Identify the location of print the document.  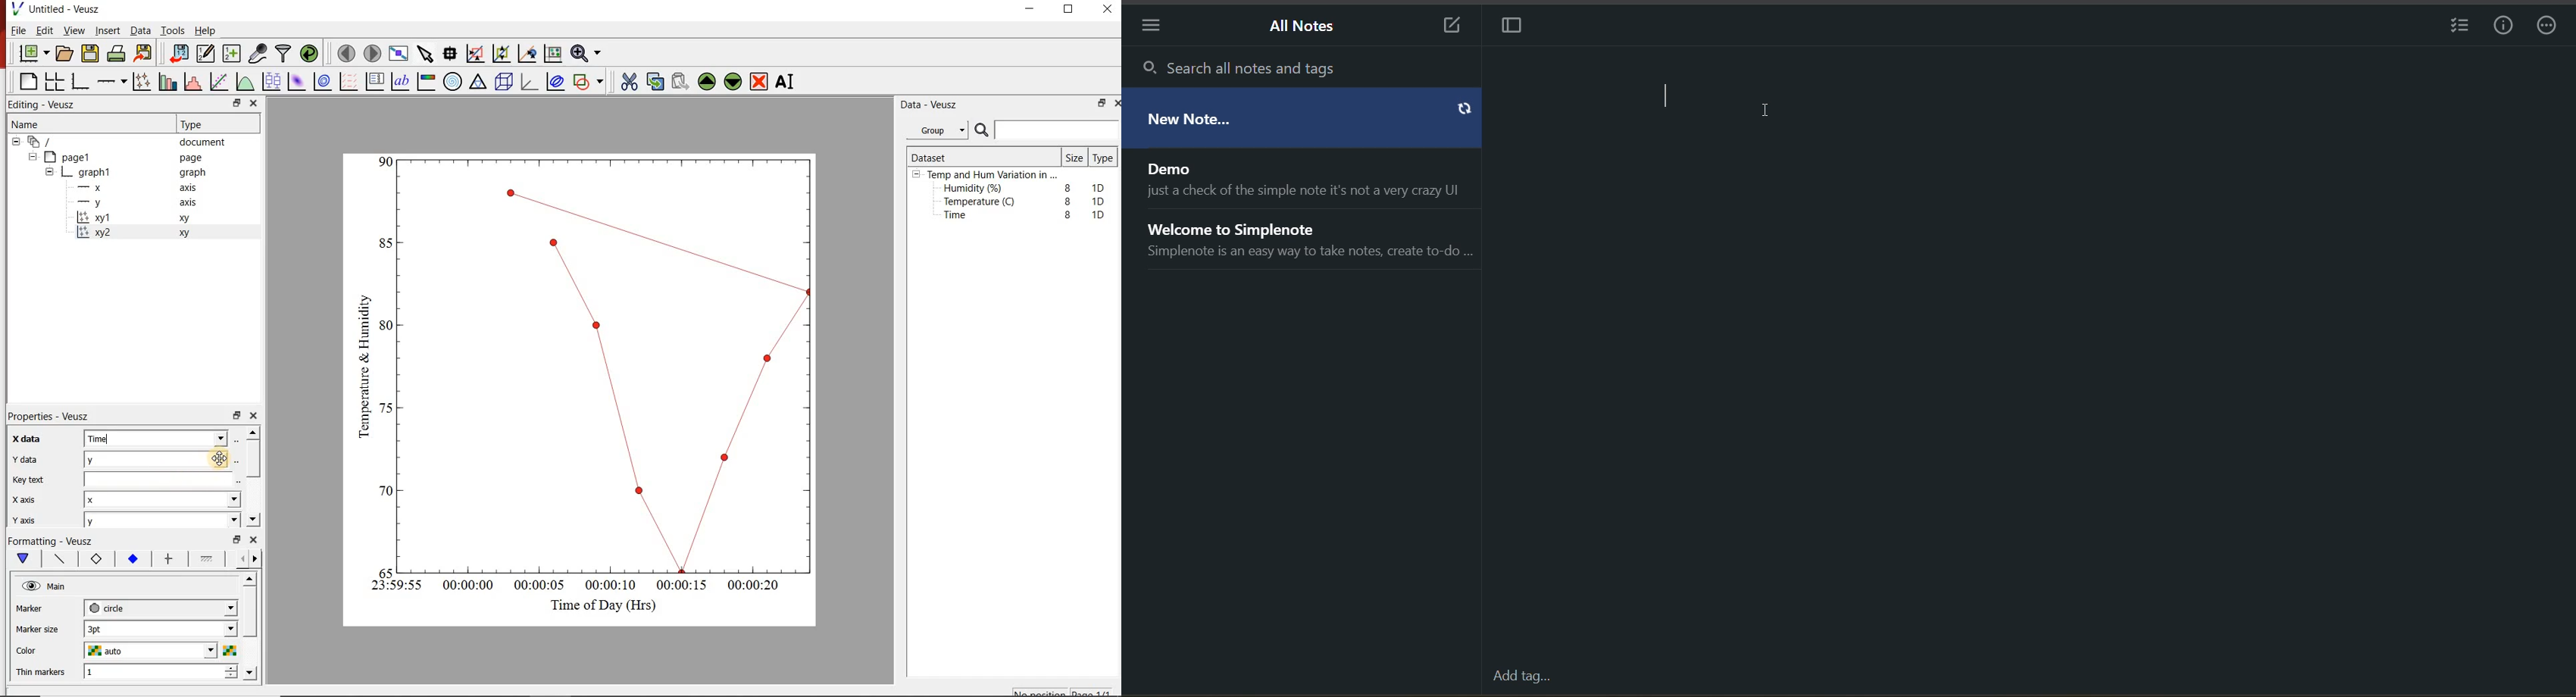
(117, 55).